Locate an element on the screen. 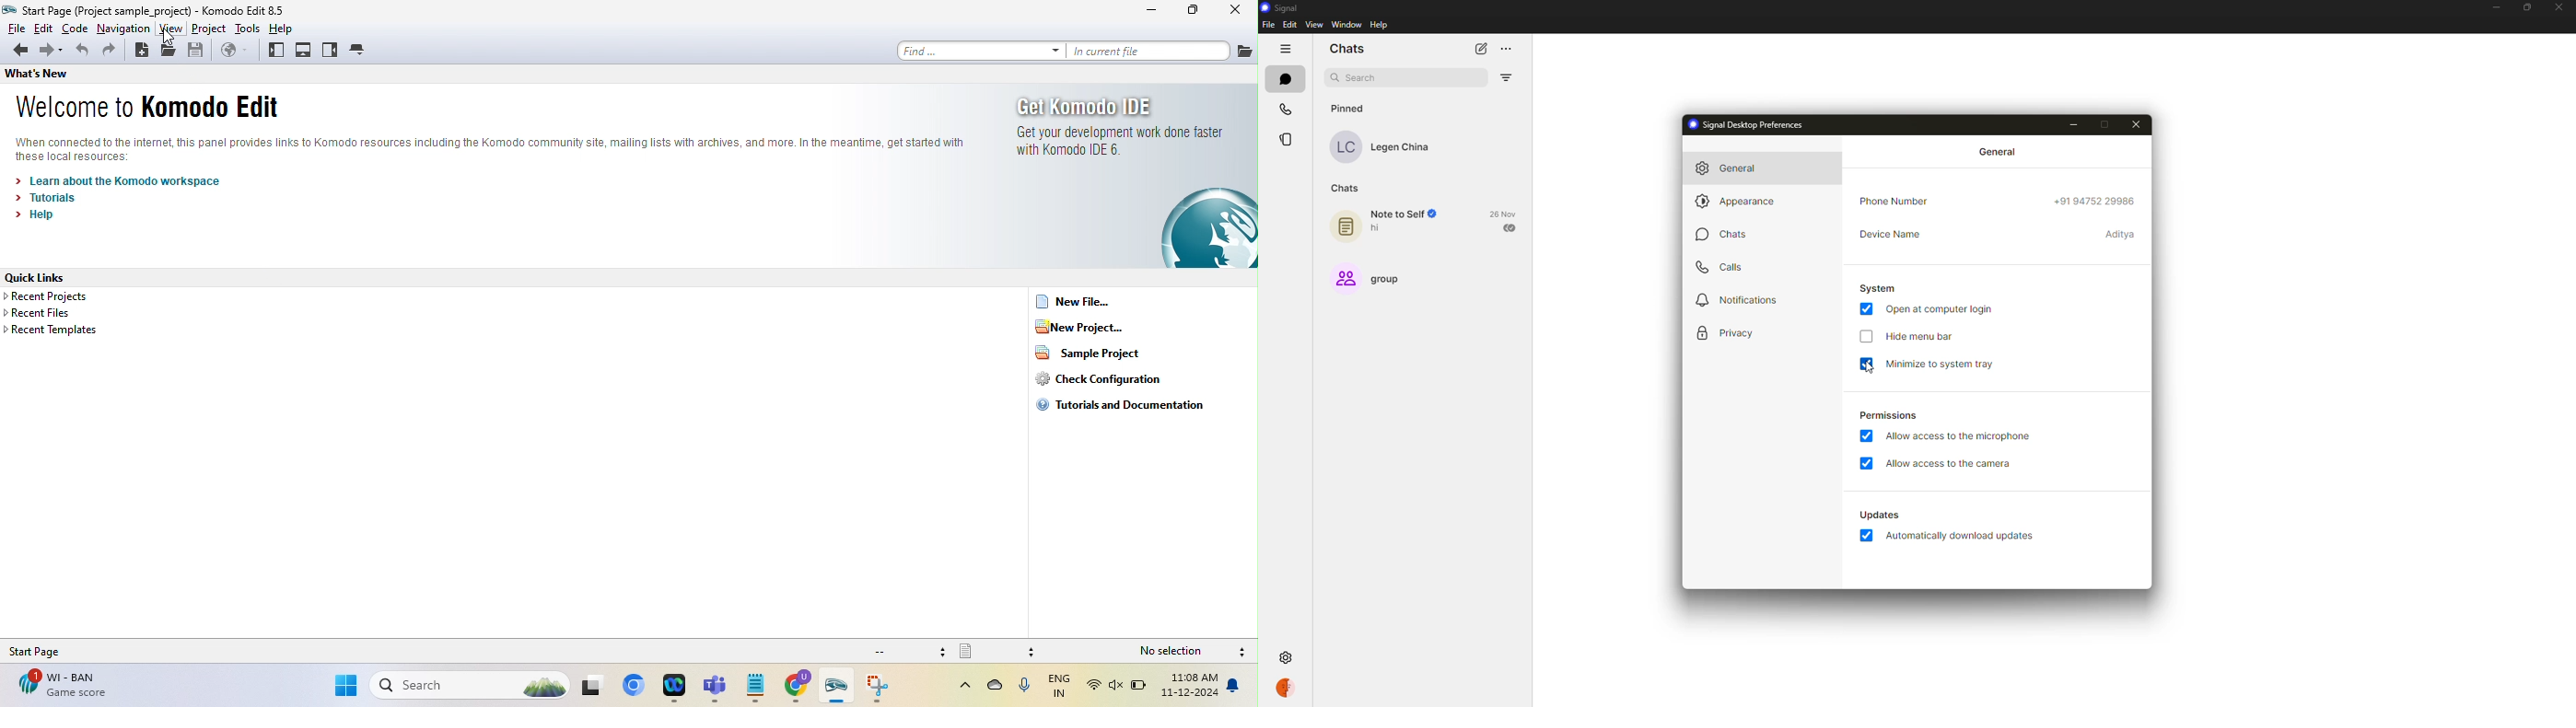 The width and height of the screenshot is (2576, 728). maximize is located at coordinates (2110, 125).